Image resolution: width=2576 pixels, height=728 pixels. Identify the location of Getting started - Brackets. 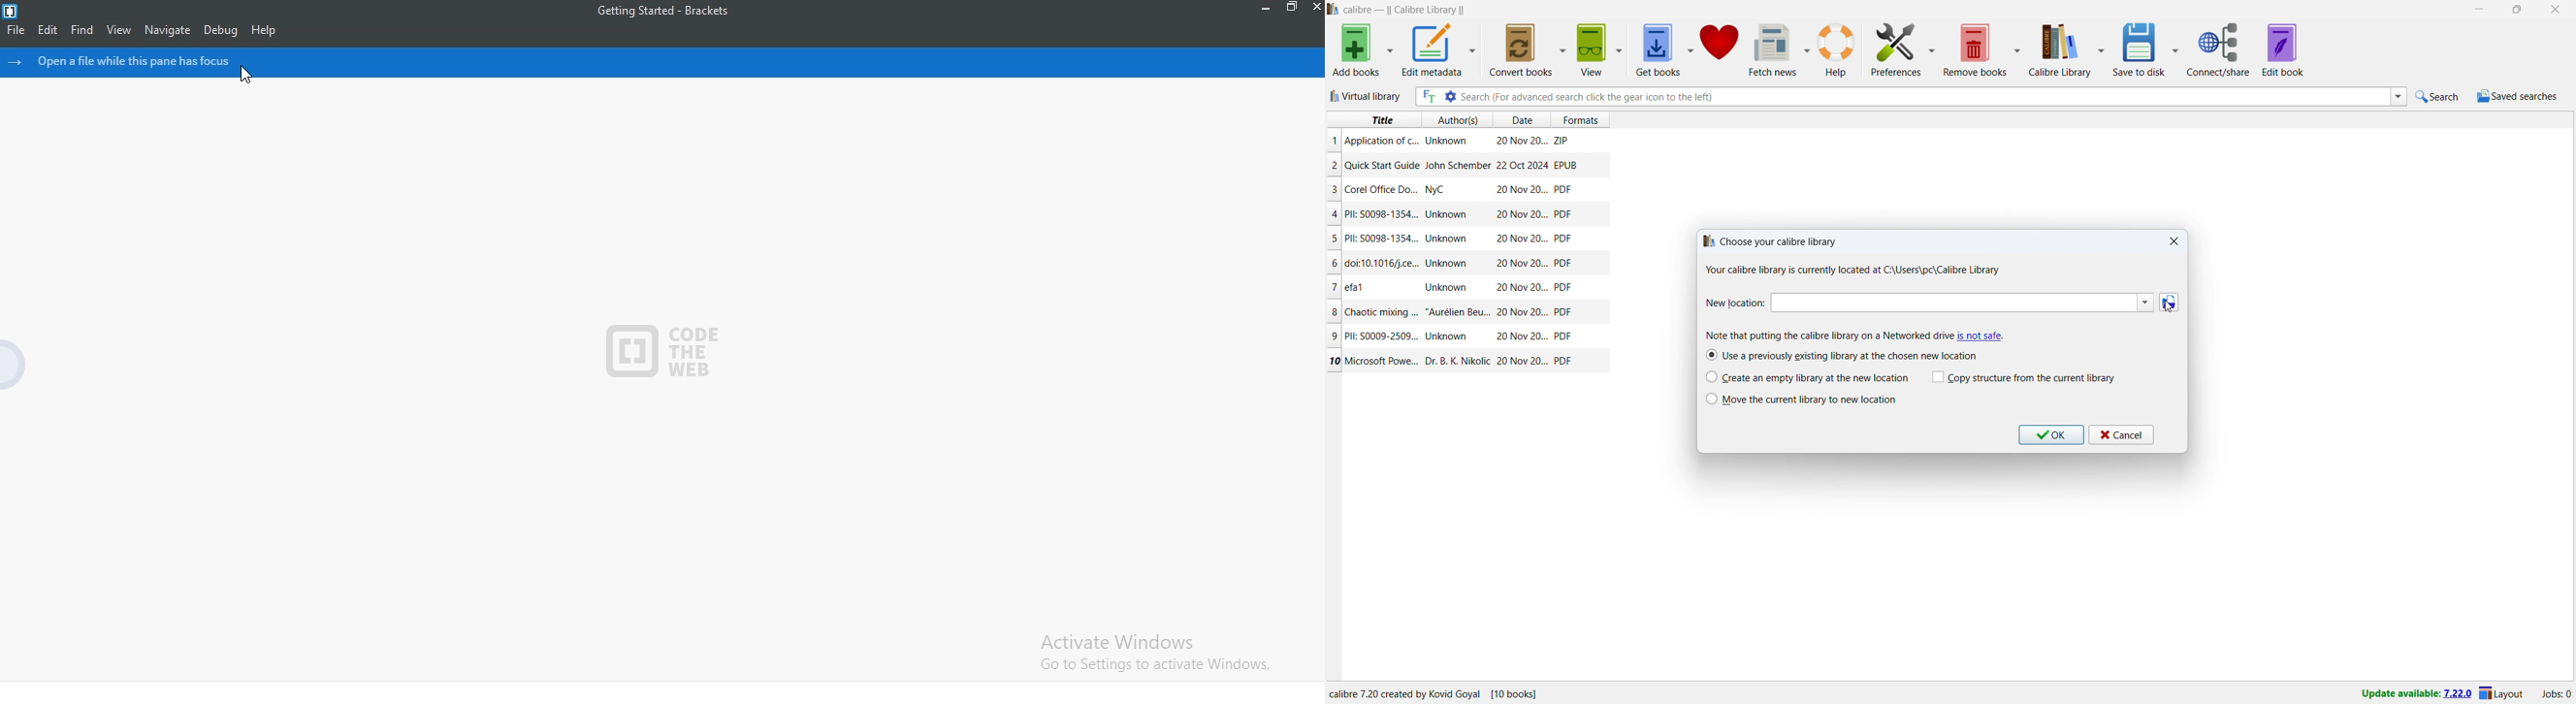
(679, 11).